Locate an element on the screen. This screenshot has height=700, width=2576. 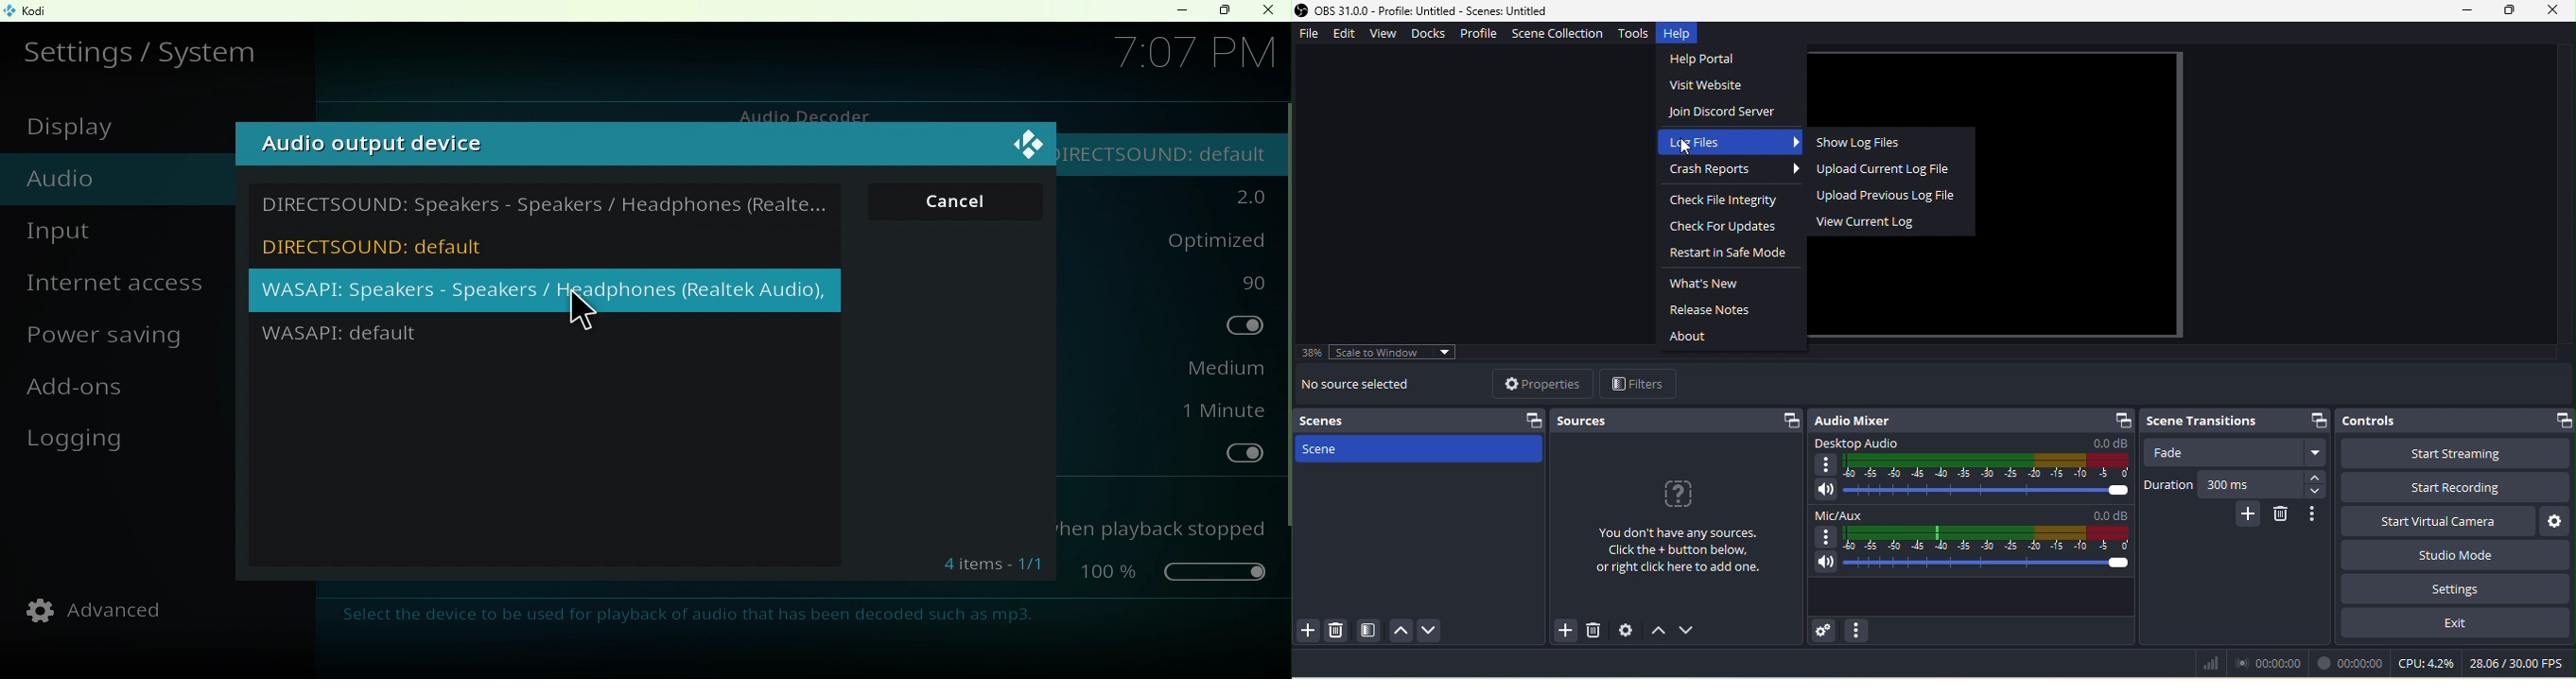
Advanced is located at coordinates (96, 612).